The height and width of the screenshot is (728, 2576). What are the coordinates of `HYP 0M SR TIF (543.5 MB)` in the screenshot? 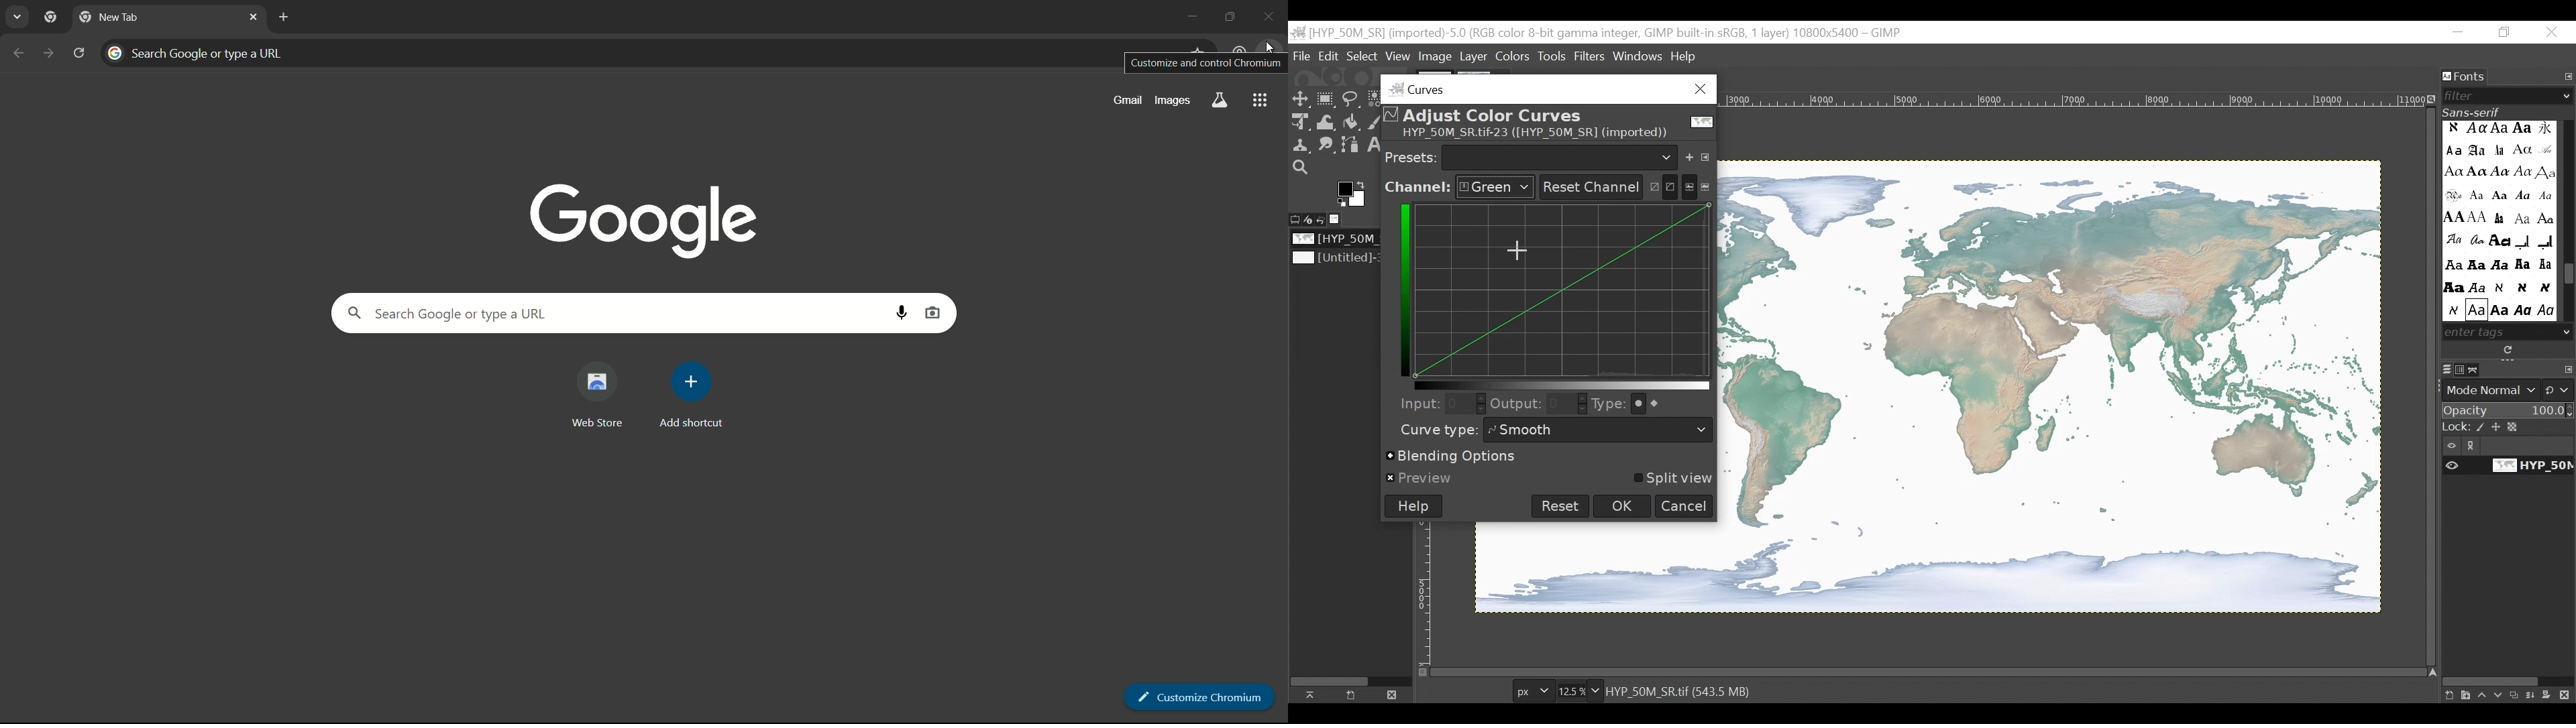 It's located at (1681, 690).